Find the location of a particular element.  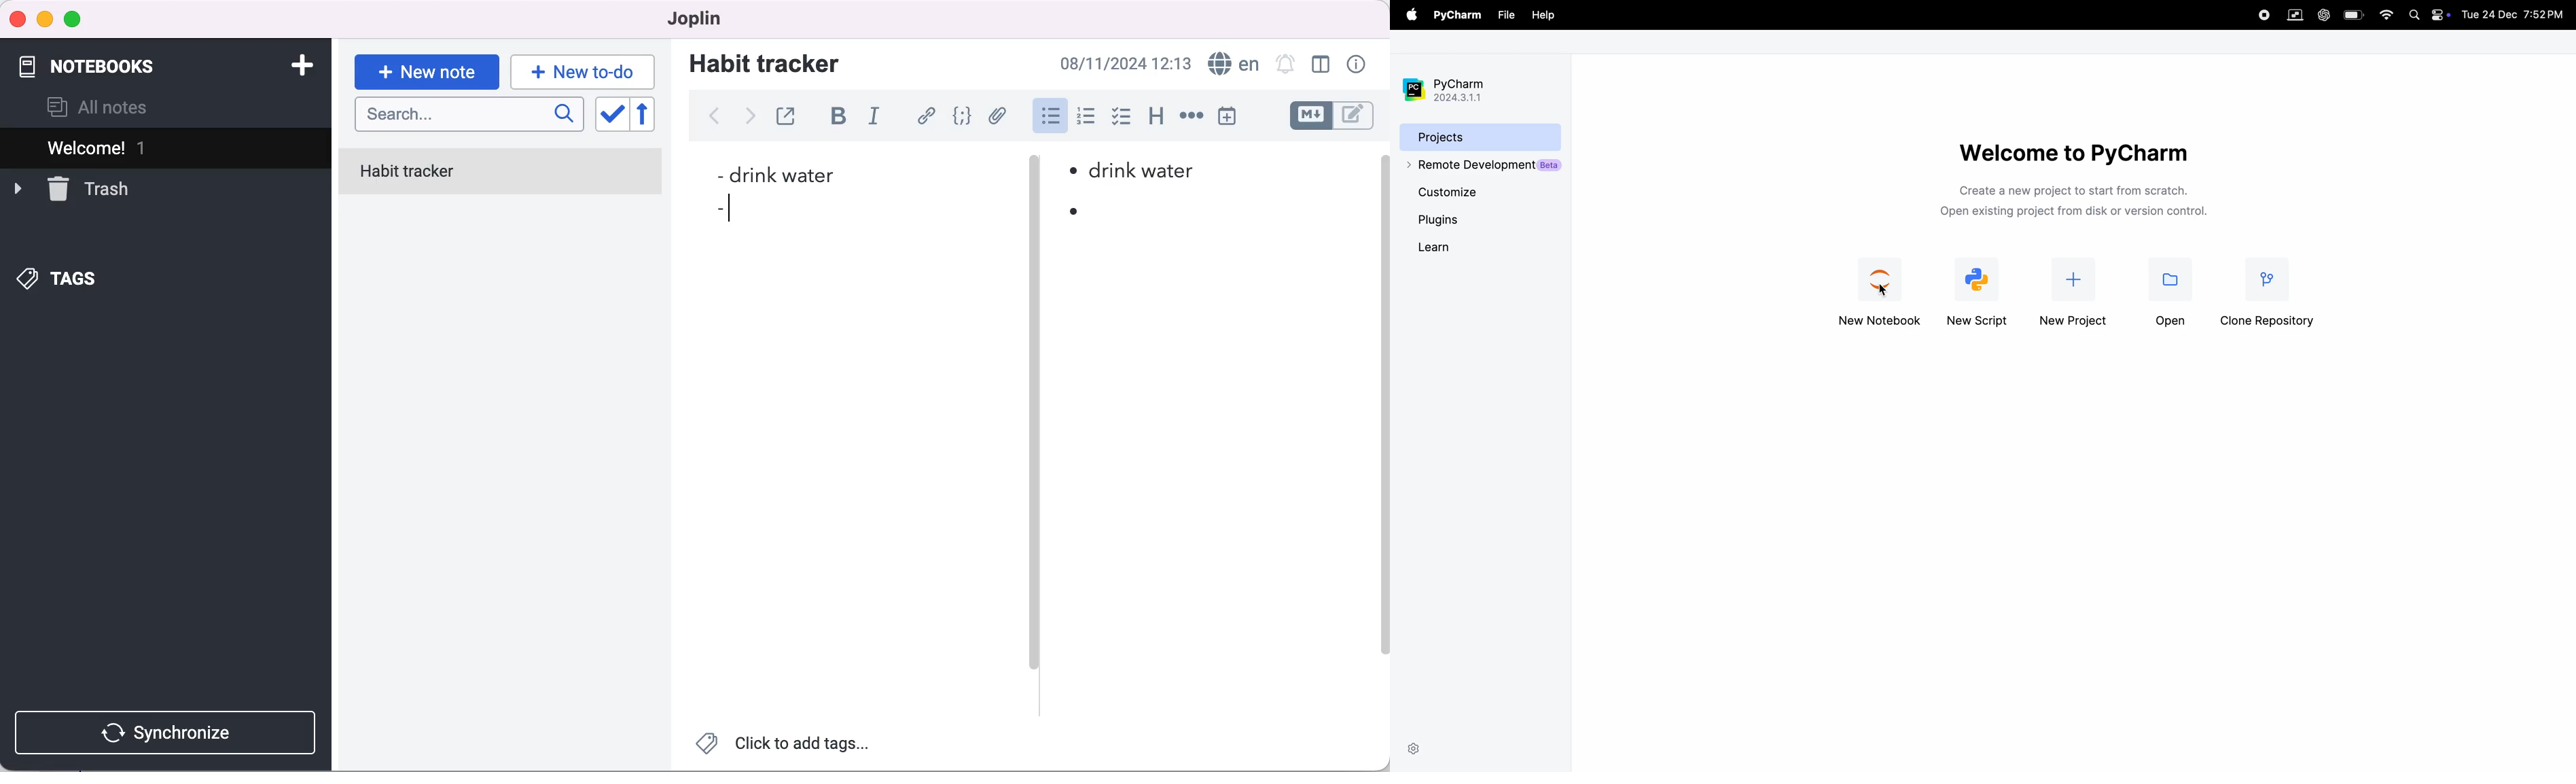

plugins is located at coordinates (1455, 217).